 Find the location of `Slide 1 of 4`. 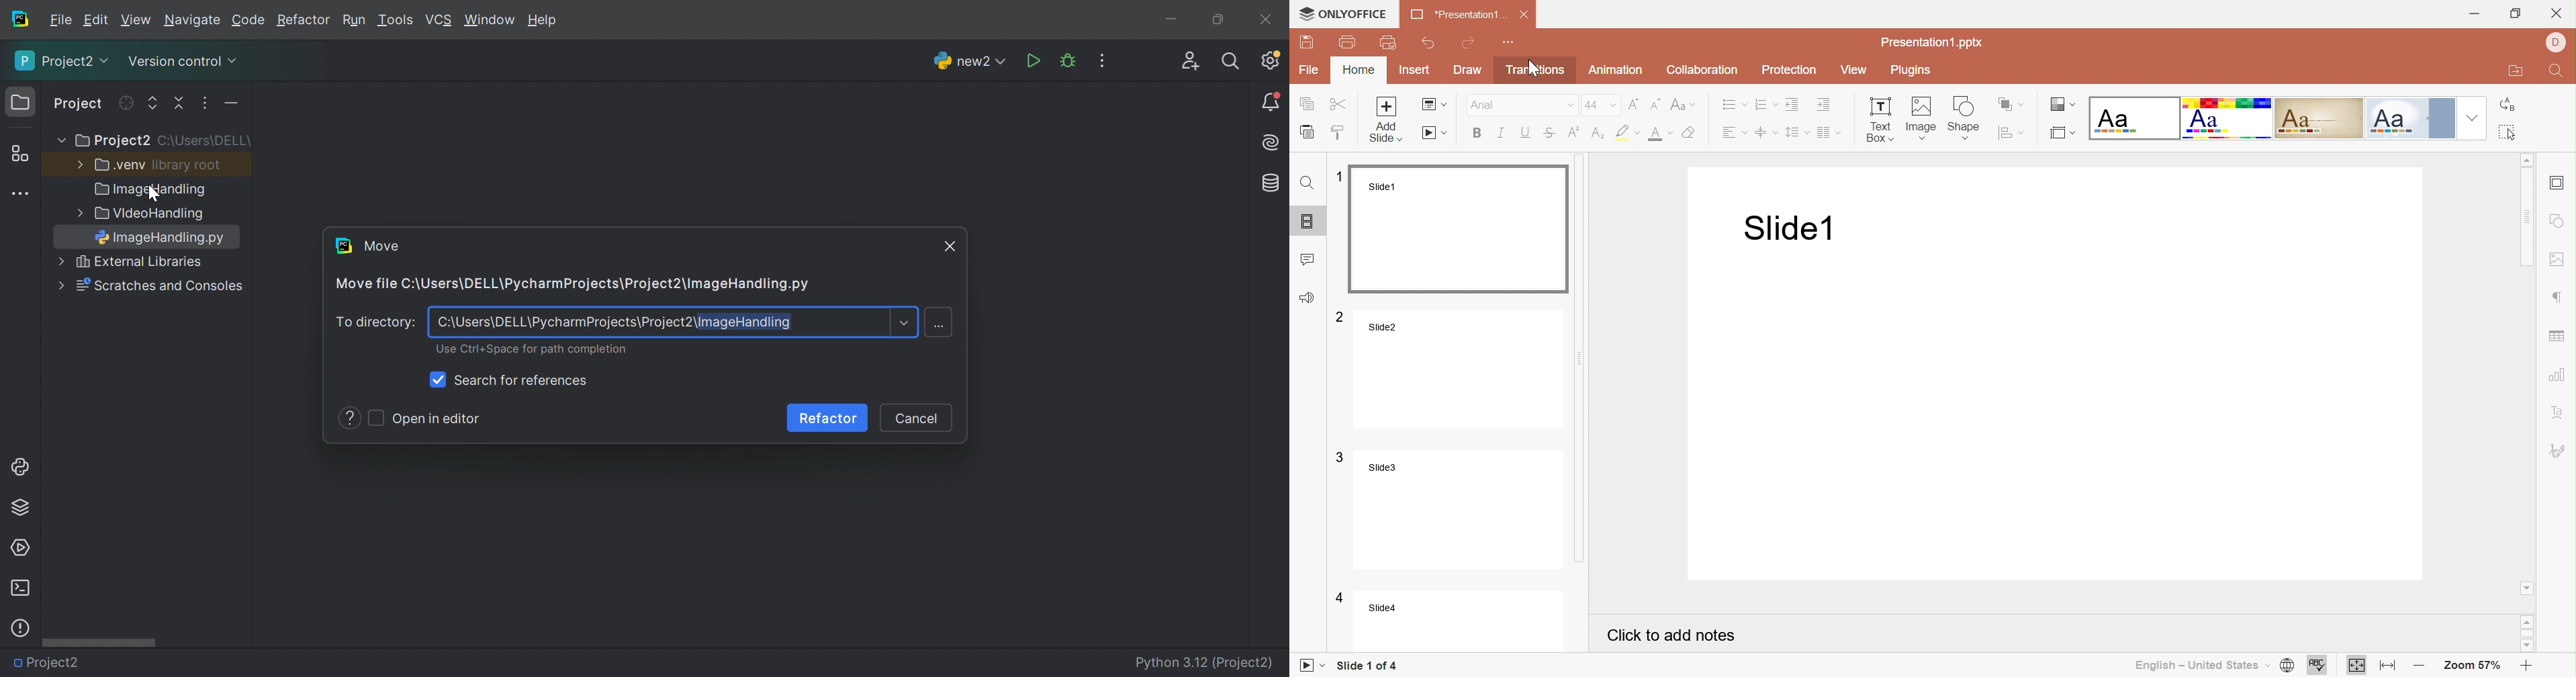

Slide 1 of 4 is located at coordinates (1369, 665).